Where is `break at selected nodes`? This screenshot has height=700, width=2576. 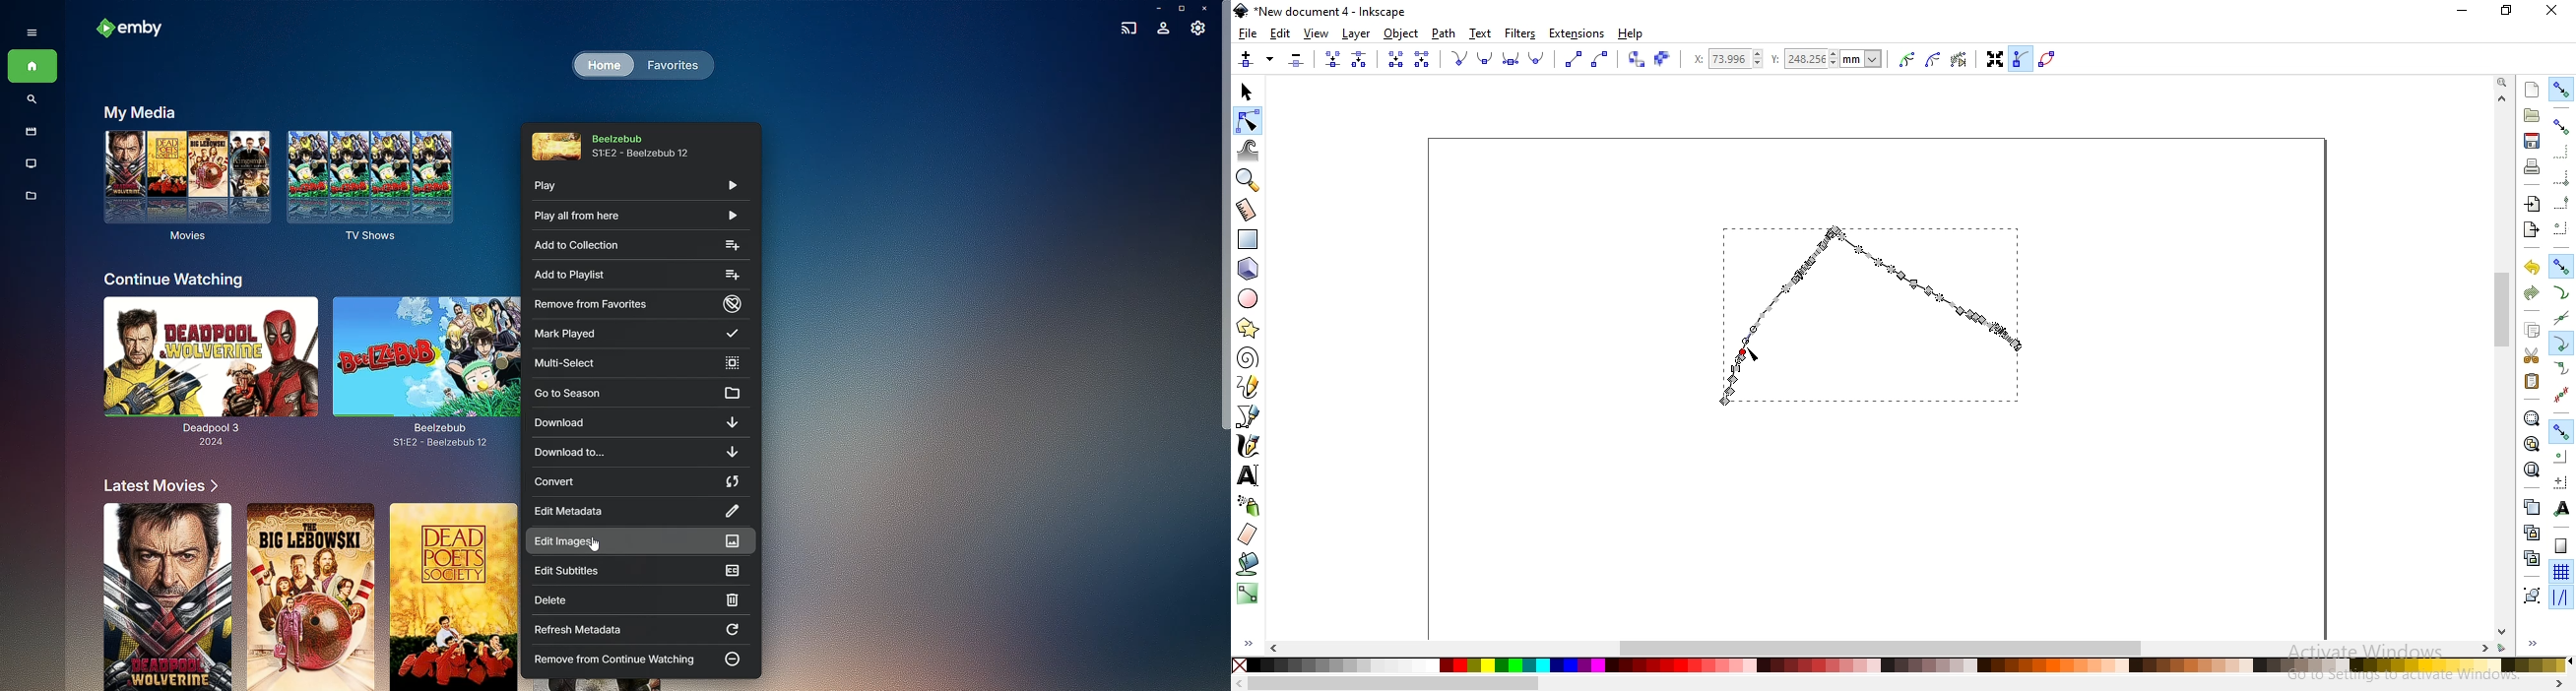
break at selected nodes is located at coordinates (1360, 59).